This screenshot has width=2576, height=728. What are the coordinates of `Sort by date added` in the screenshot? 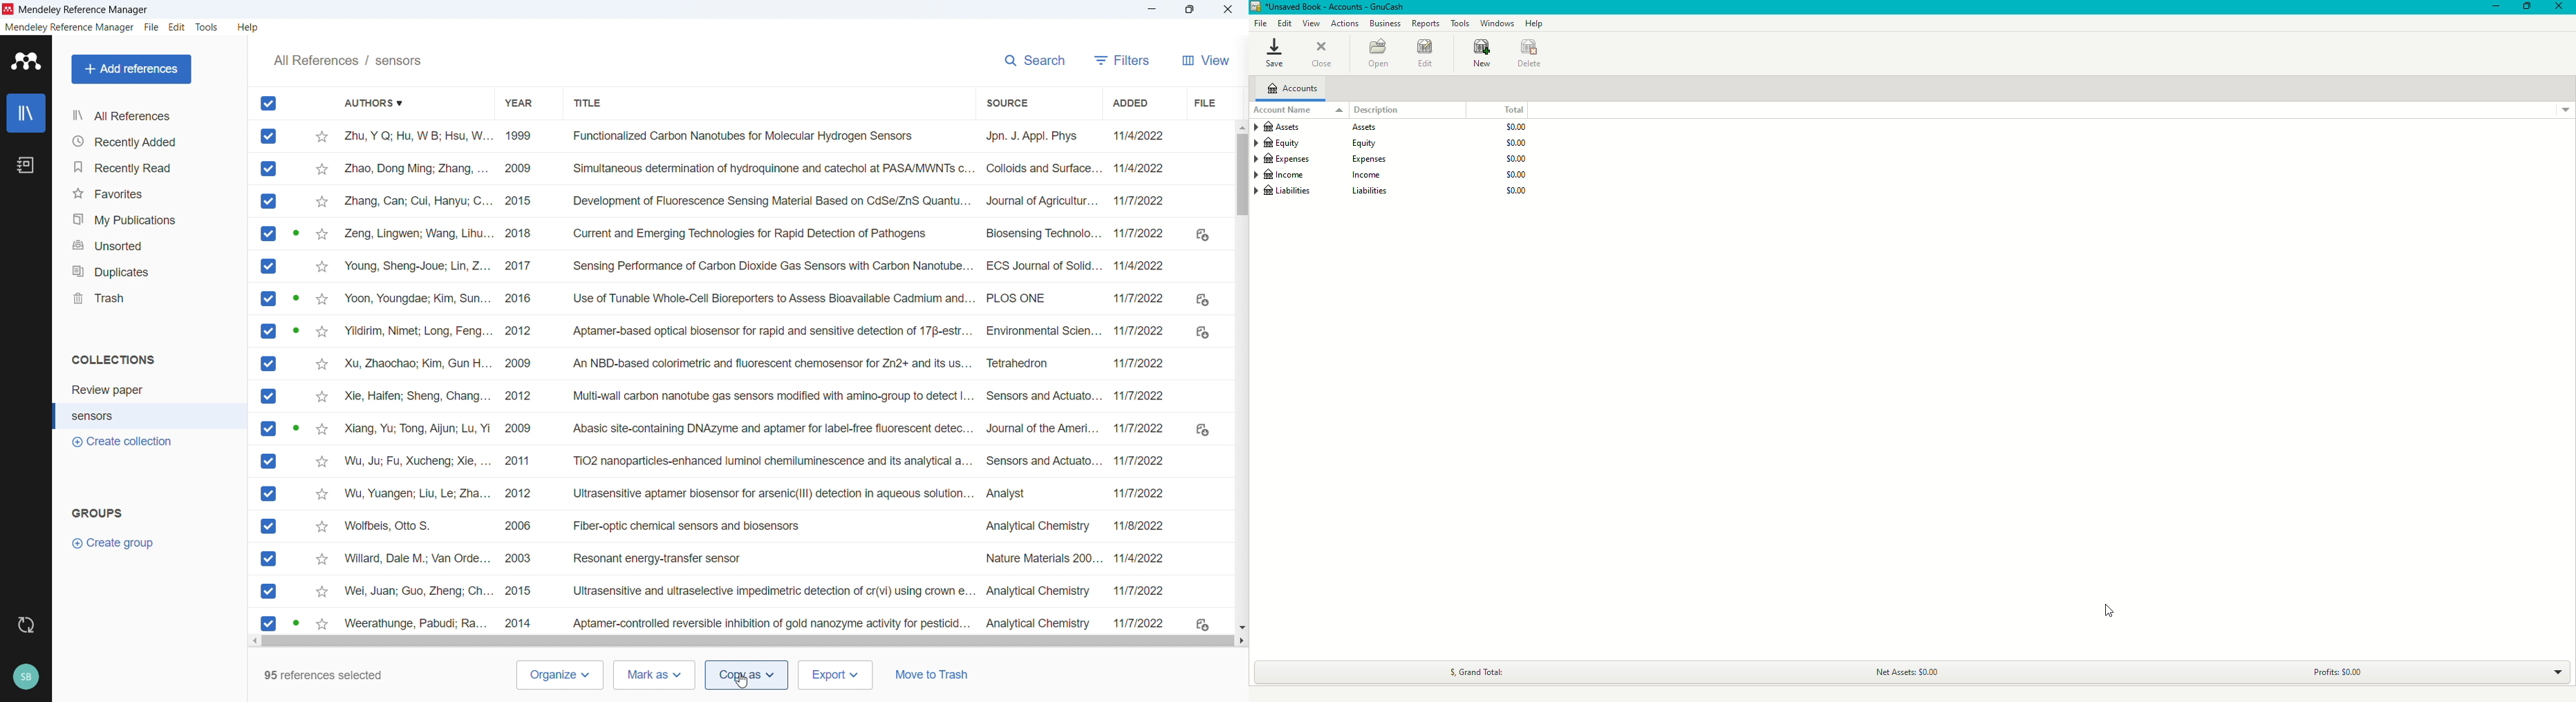 It's located at (1128, 103).